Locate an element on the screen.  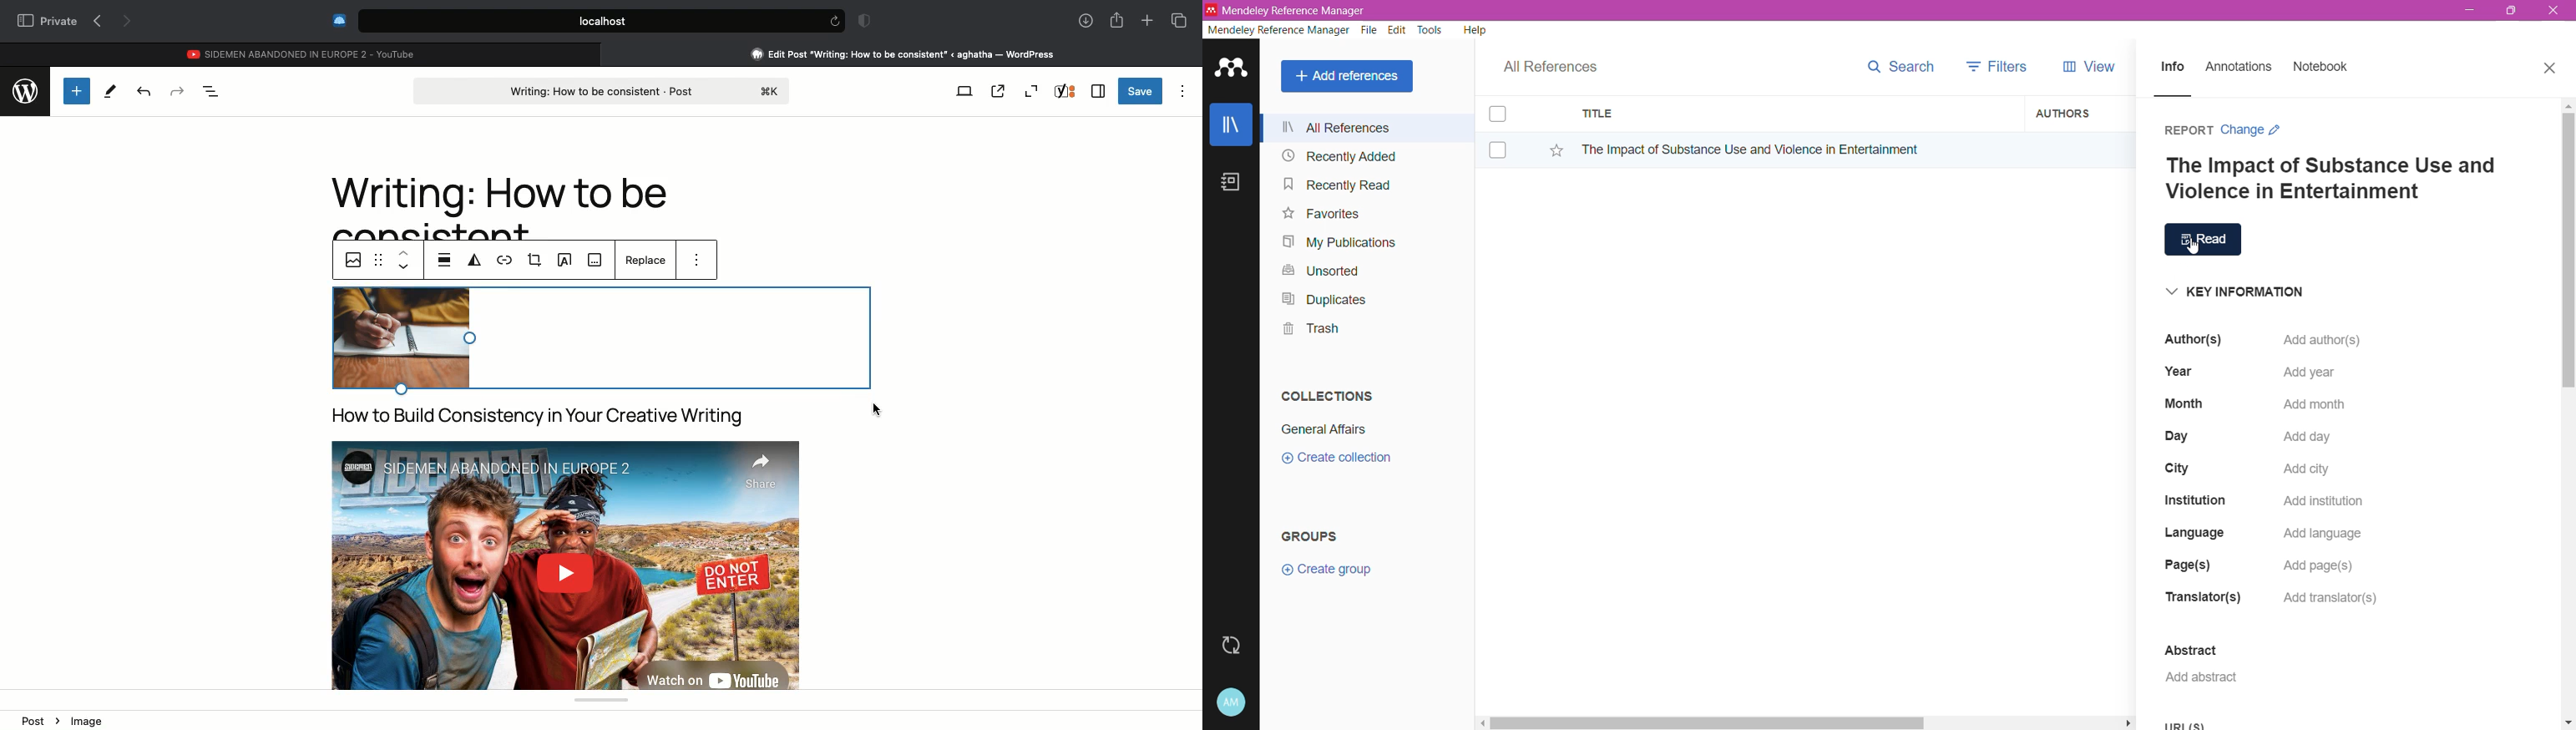
Sidebar is located at coordinates (1098, 91).